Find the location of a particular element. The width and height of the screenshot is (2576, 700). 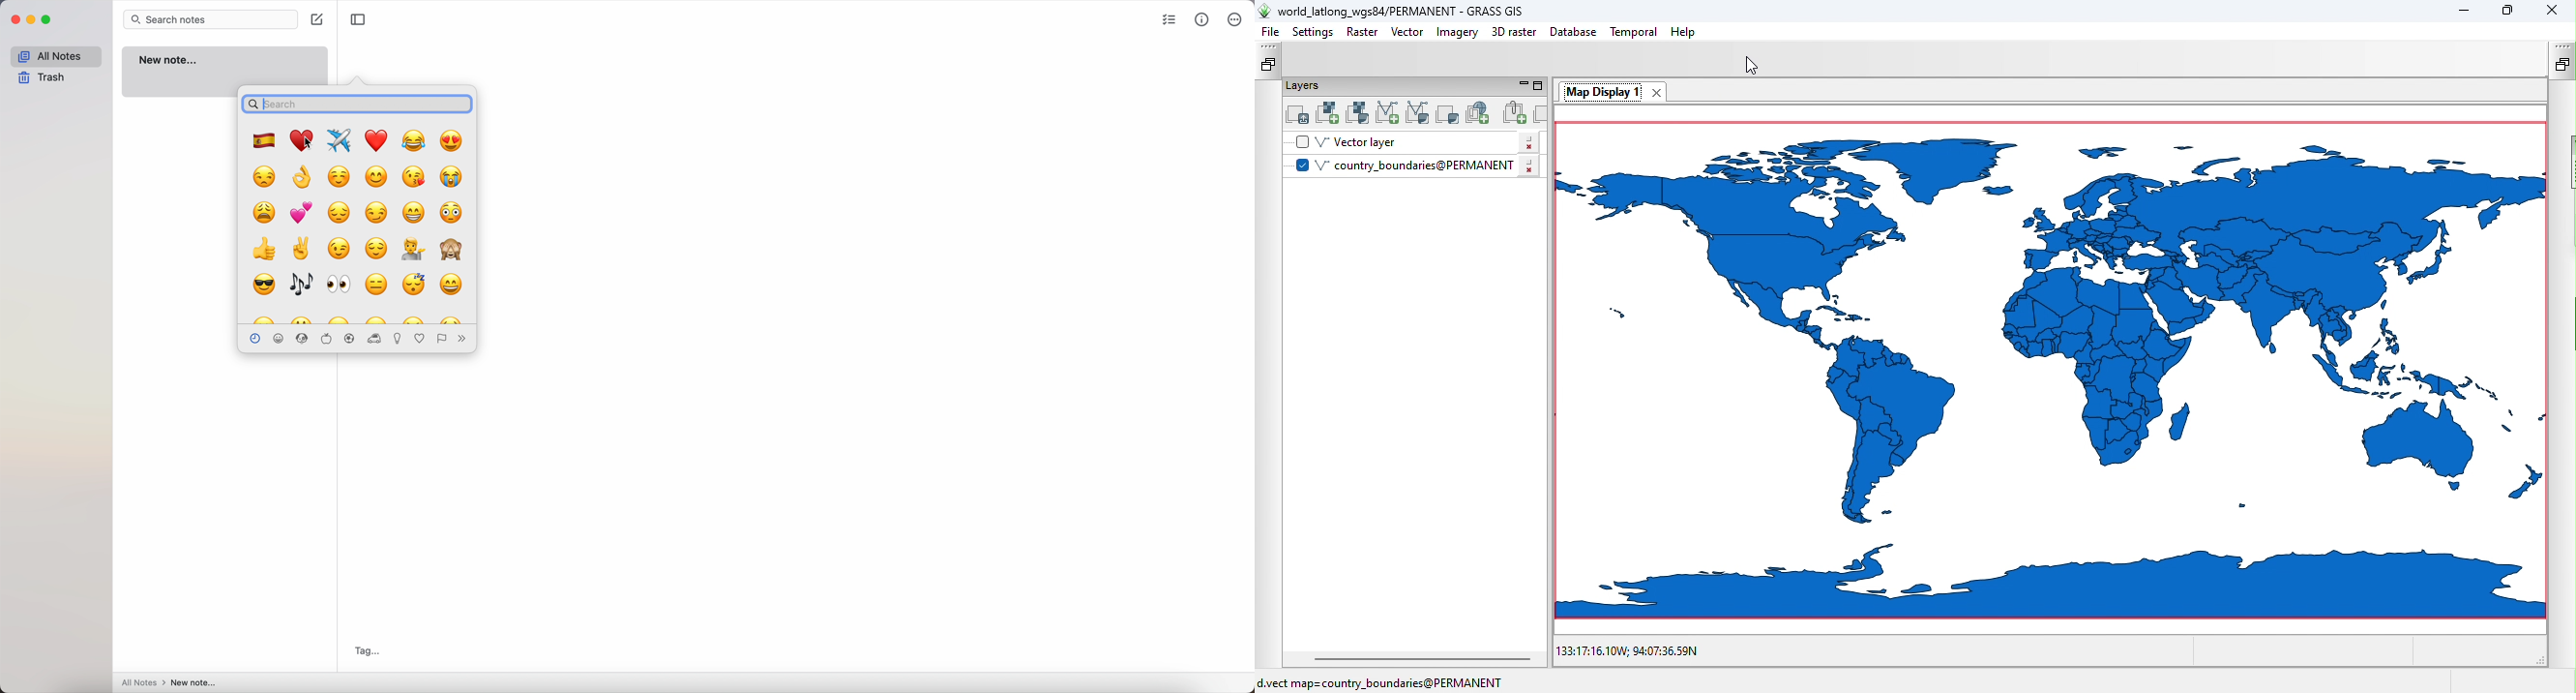

more options is located at coordinates (1235, 19).